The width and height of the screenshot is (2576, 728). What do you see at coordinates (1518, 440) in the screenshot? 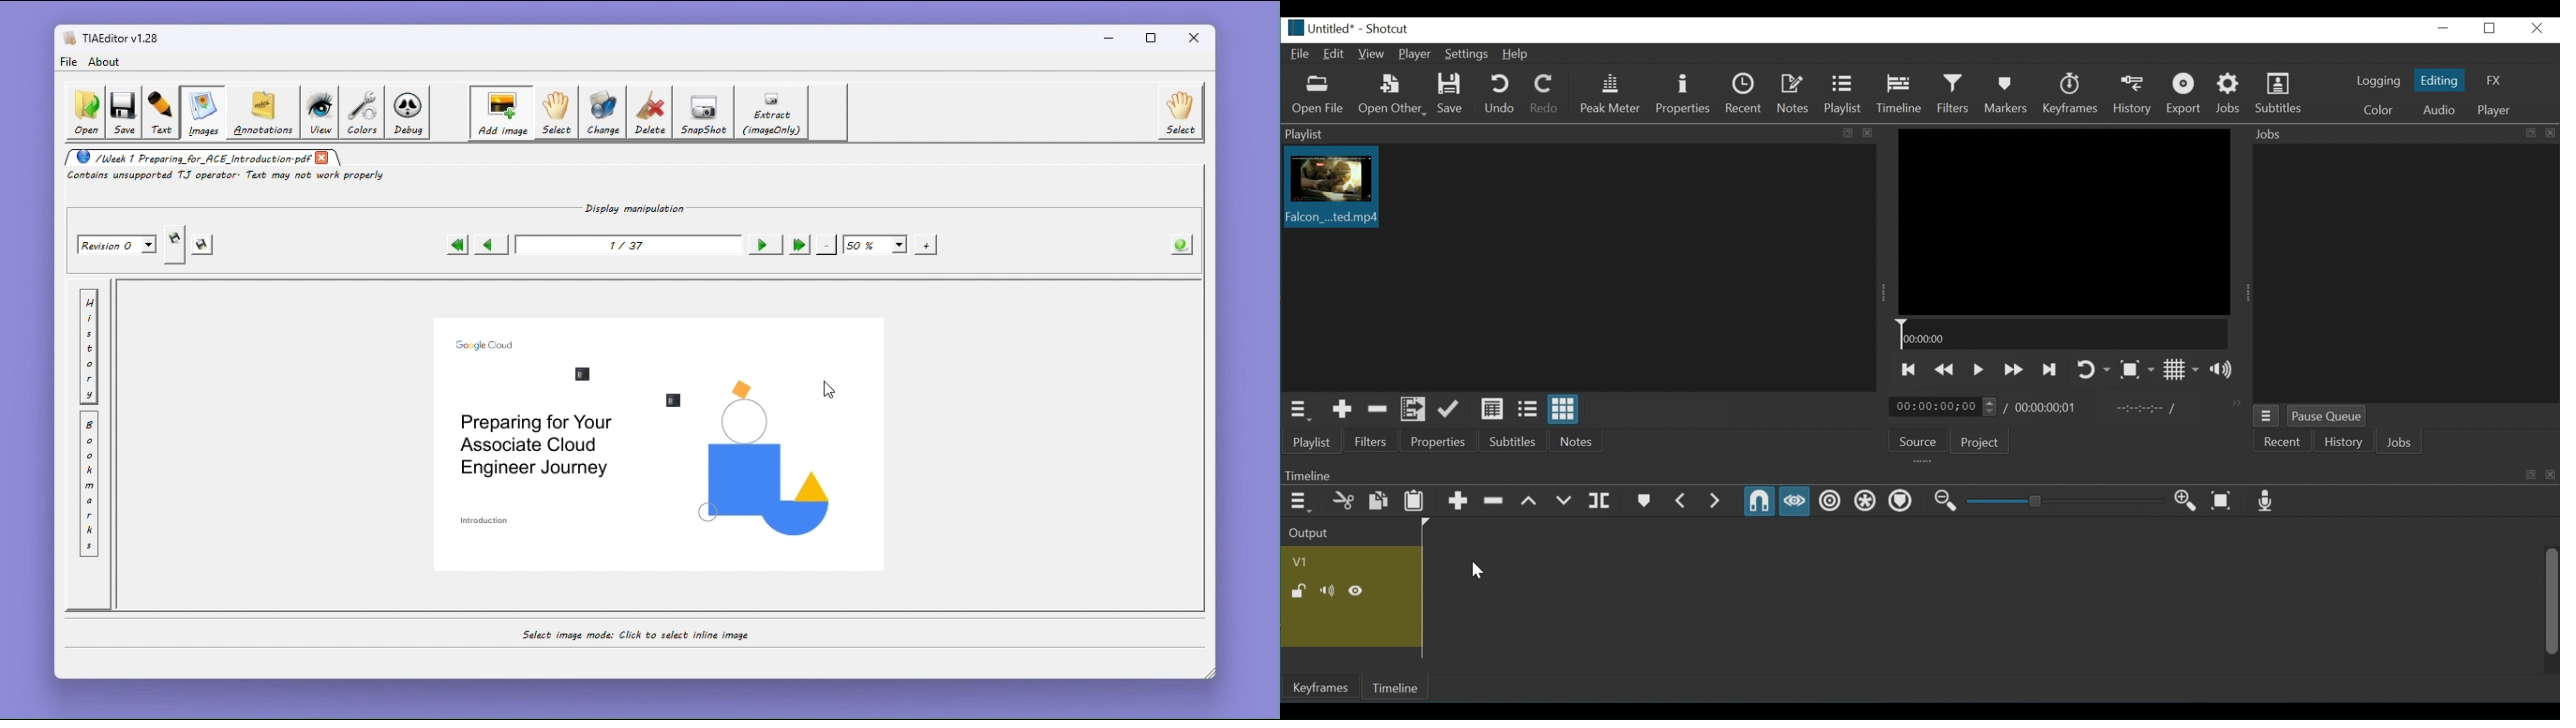
I see `Subtitles` at bounding box center [1518, 440].